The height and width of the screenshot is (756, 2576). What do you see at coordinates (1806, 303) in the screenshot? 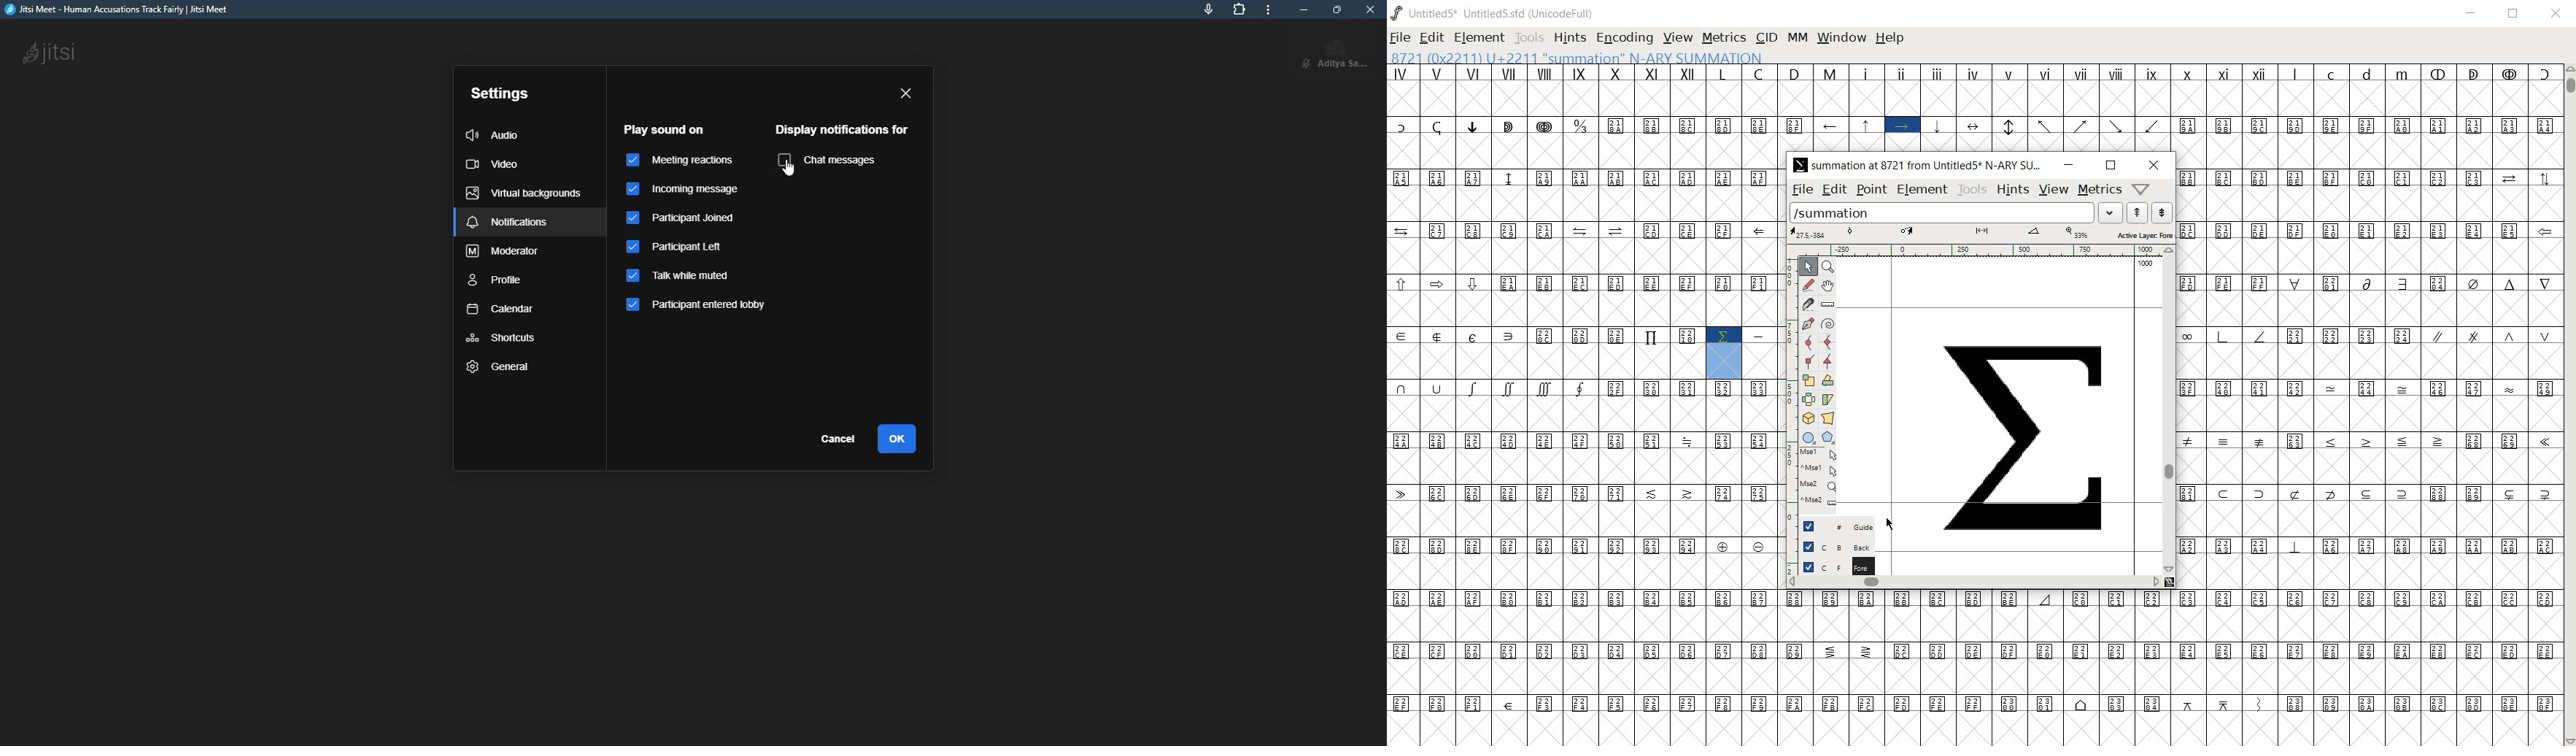
I see `cut splines in two` at bounding box center [1806, 303].